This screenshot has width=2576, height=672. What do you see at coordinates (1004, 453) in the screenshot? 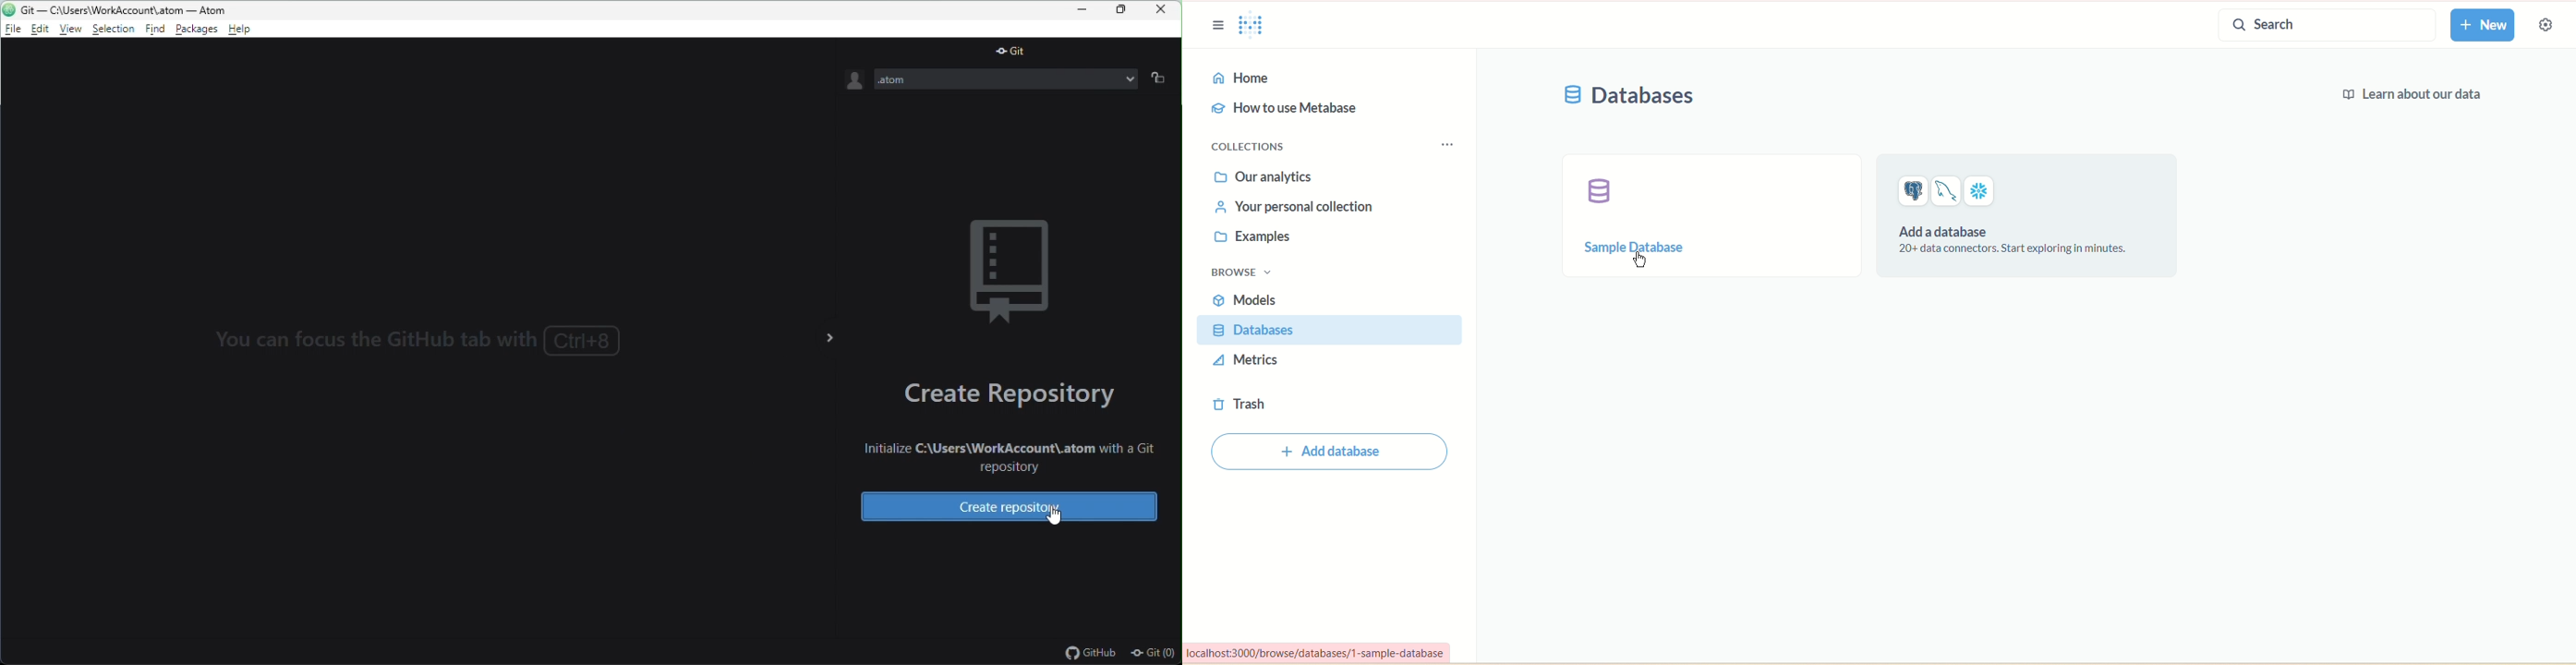
I see `Initialize C:\Users\WorkAccount\.atom with a Git repository` at bounding box center [1004, 453].